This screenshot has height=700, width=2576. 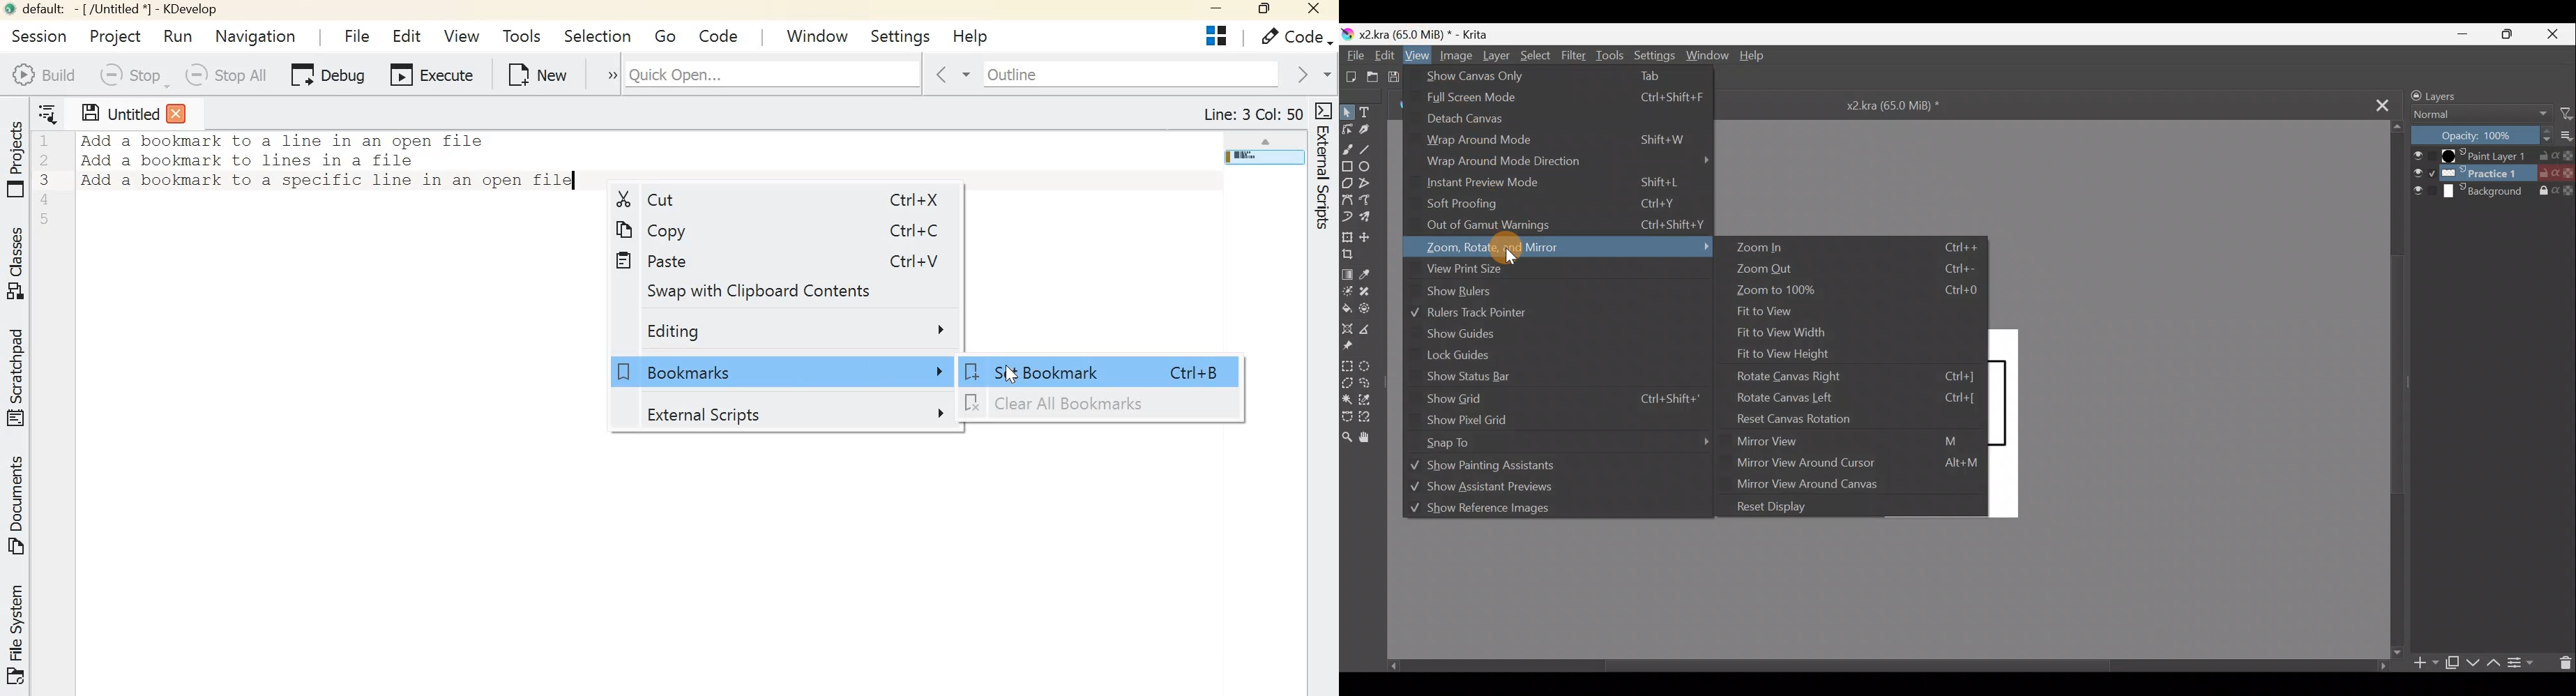 What do you see at coordinates (2471, 662) in the screenshot?
I see `Move layer/mask down` at bounding box center [2471, 662].